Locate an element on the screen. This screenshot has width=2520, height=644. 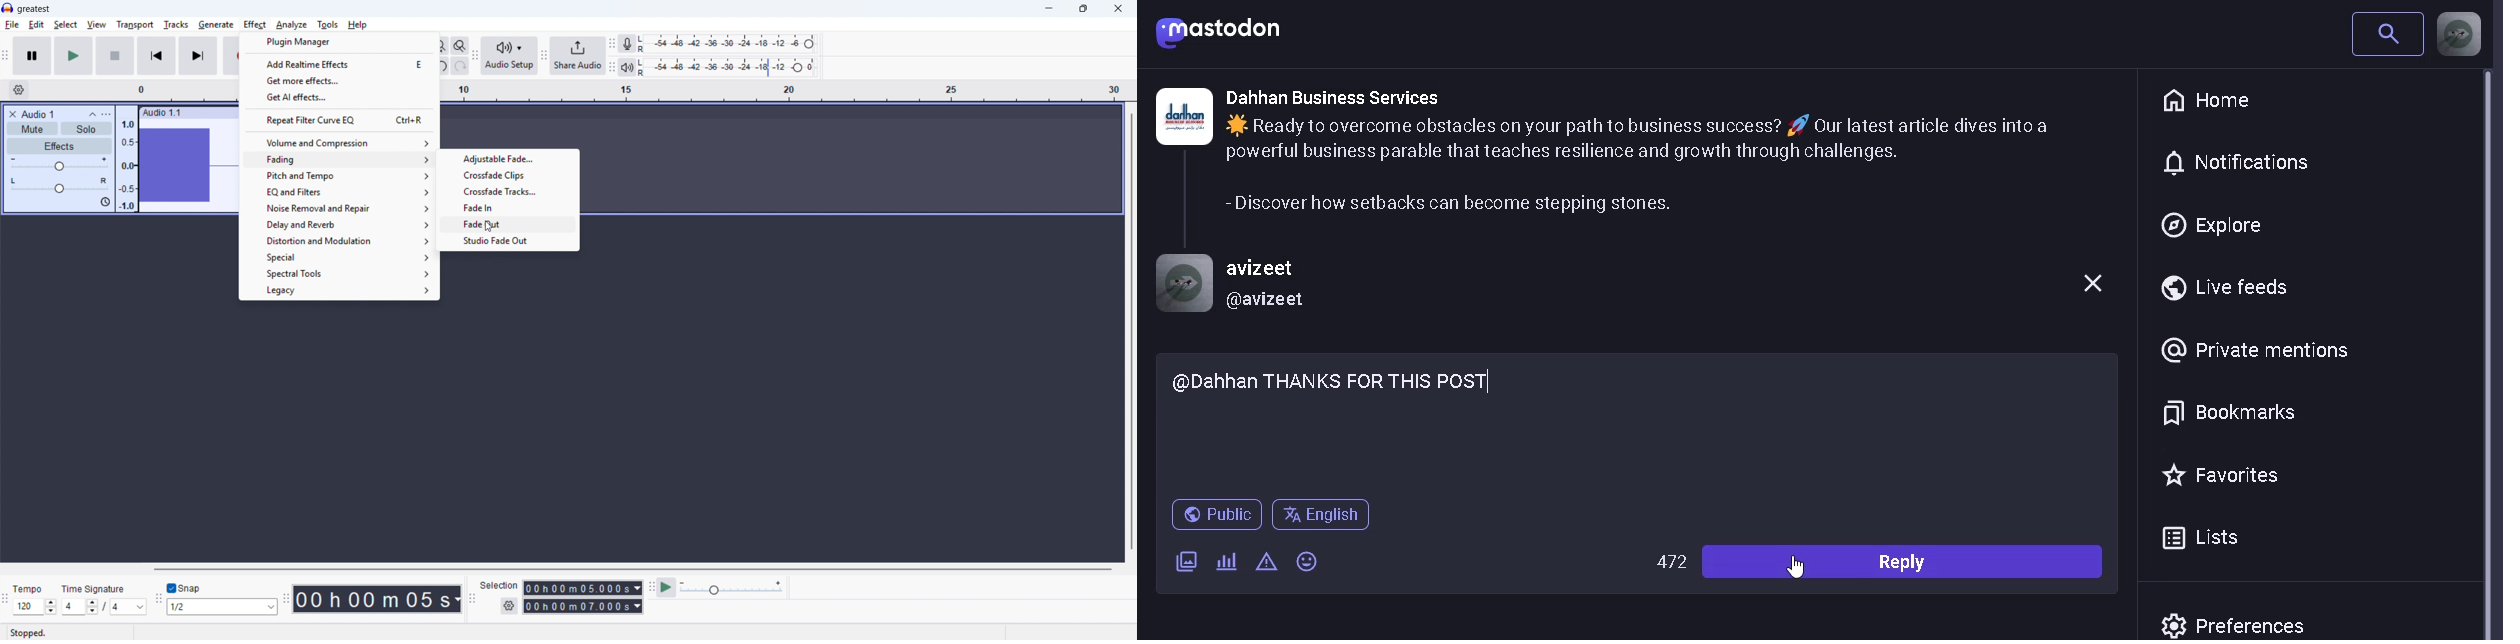
Track wave form  is located at coordinates (188, 166).